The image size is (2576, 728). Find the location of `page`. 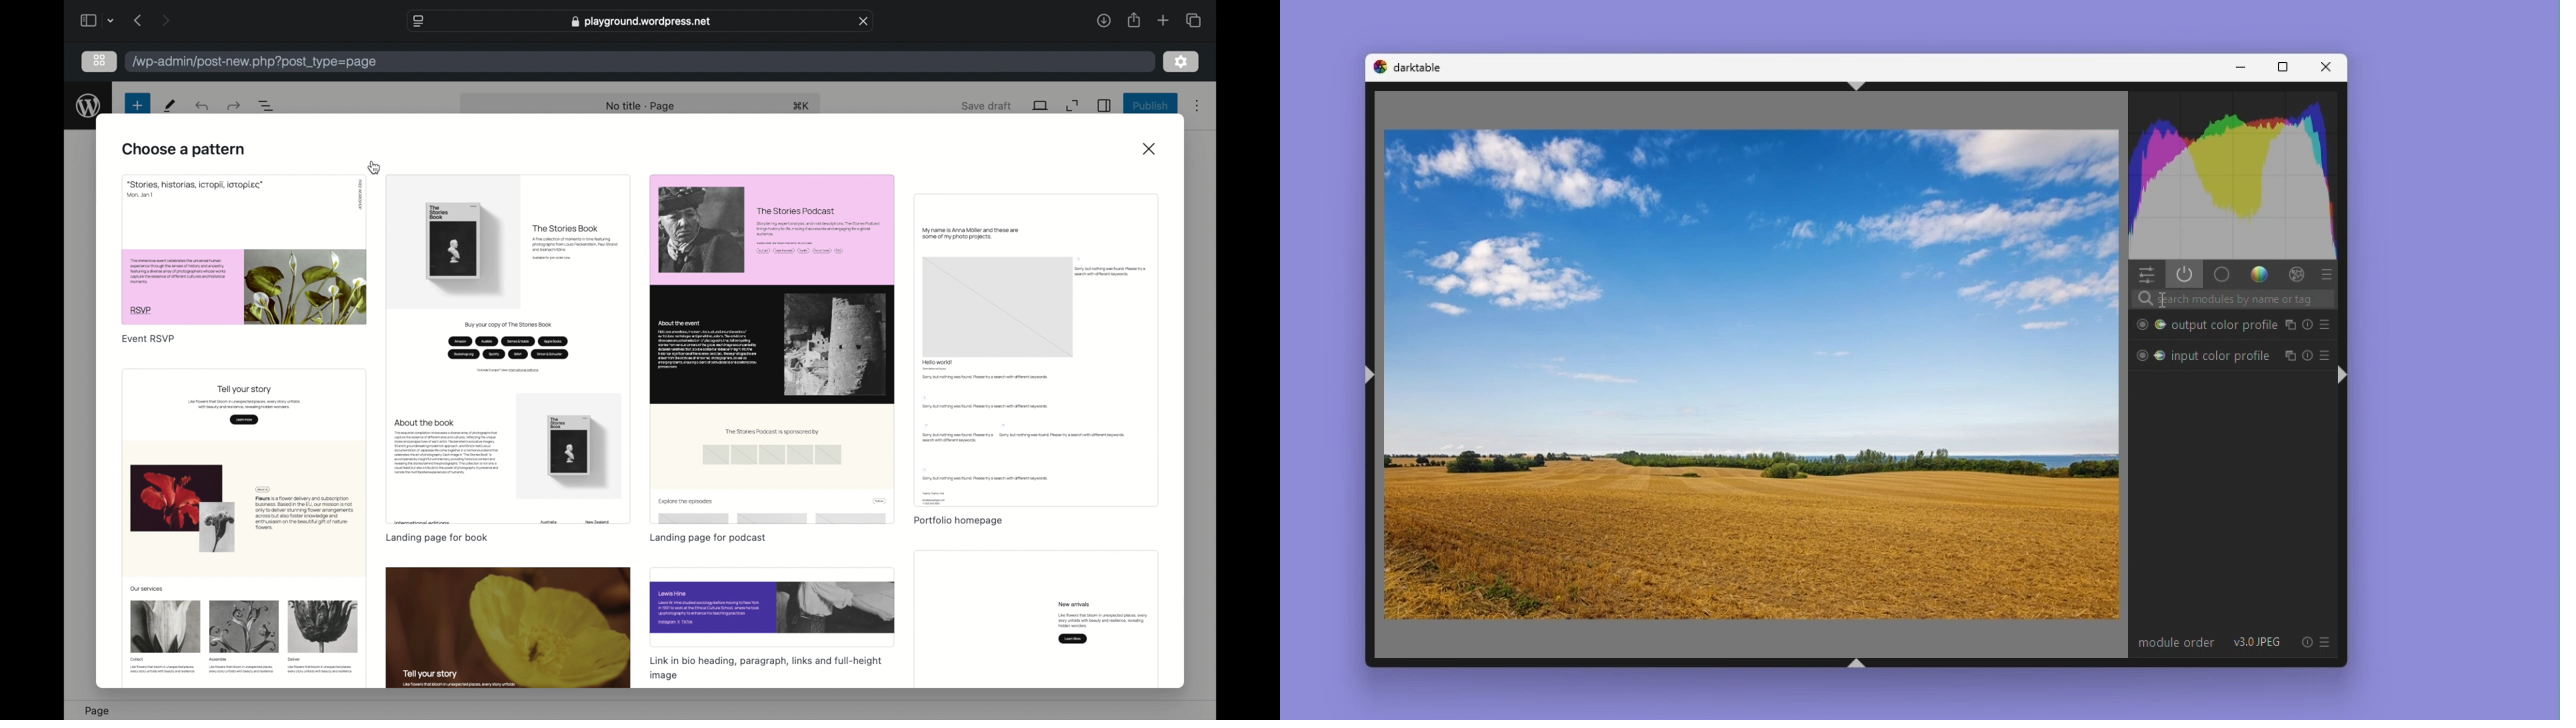

page is located at coordinates (97, 711).